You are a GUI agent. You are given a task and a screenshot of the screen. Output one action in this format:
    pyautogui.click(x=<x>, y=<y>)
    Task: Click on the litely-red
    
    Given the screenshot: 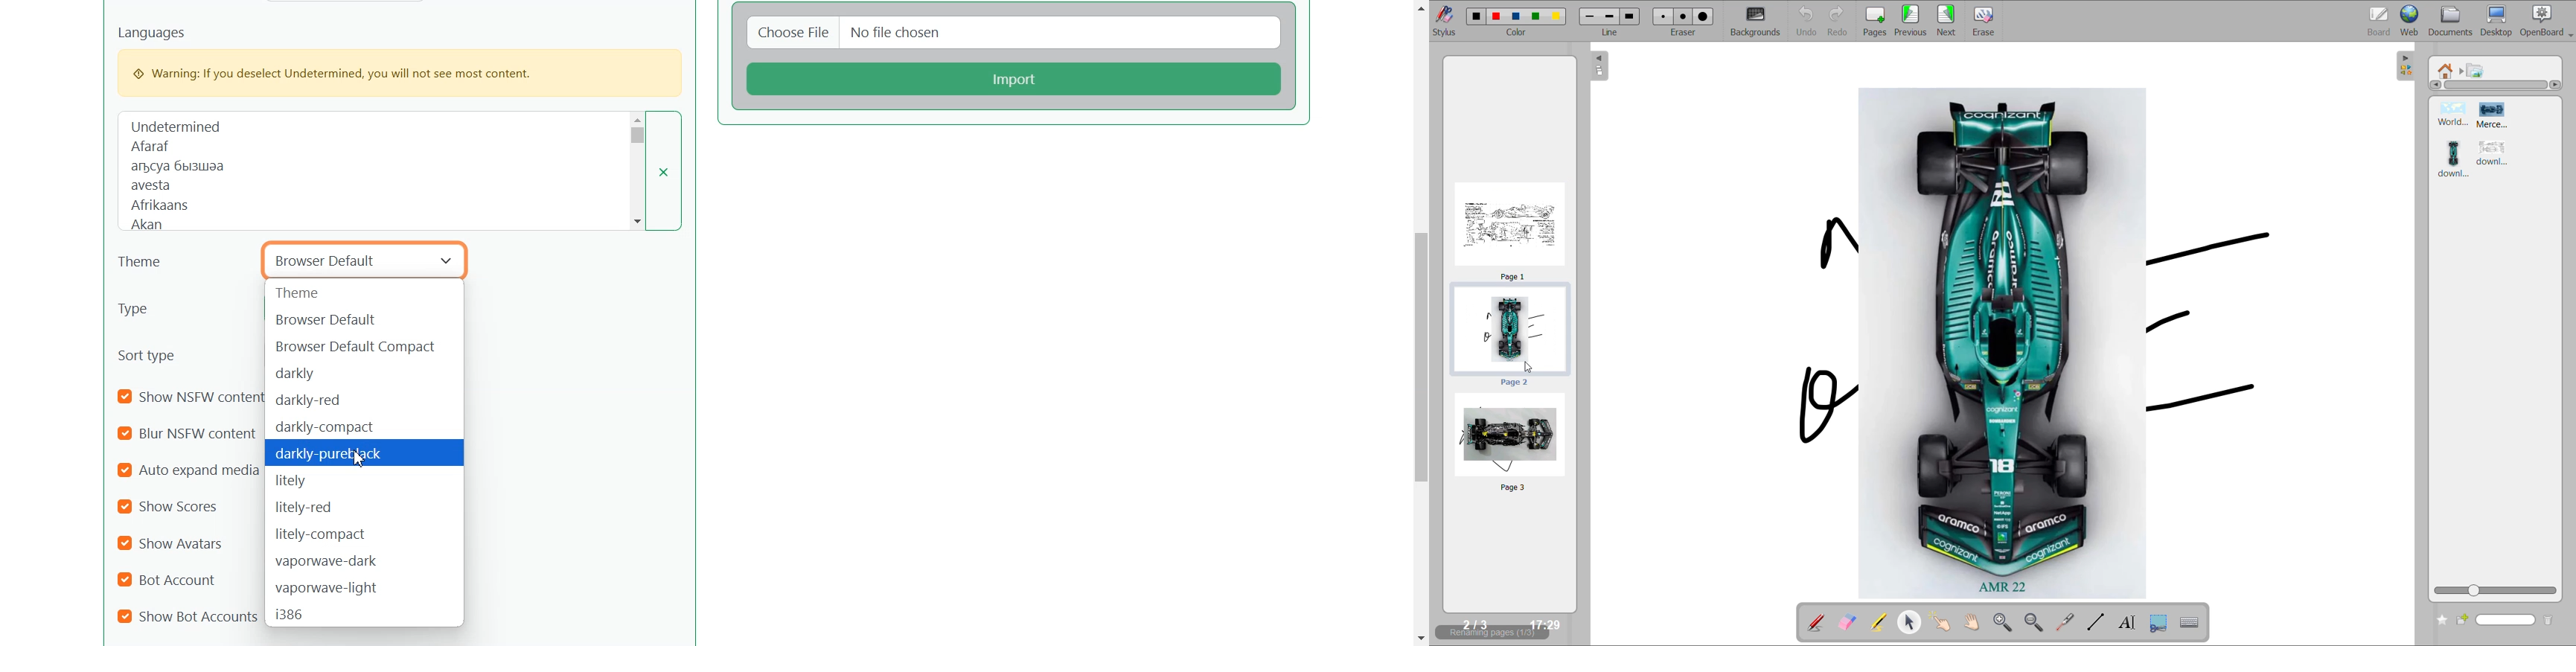 What is the action you would take?
    pyautogui.click(x=362, y=507)
    